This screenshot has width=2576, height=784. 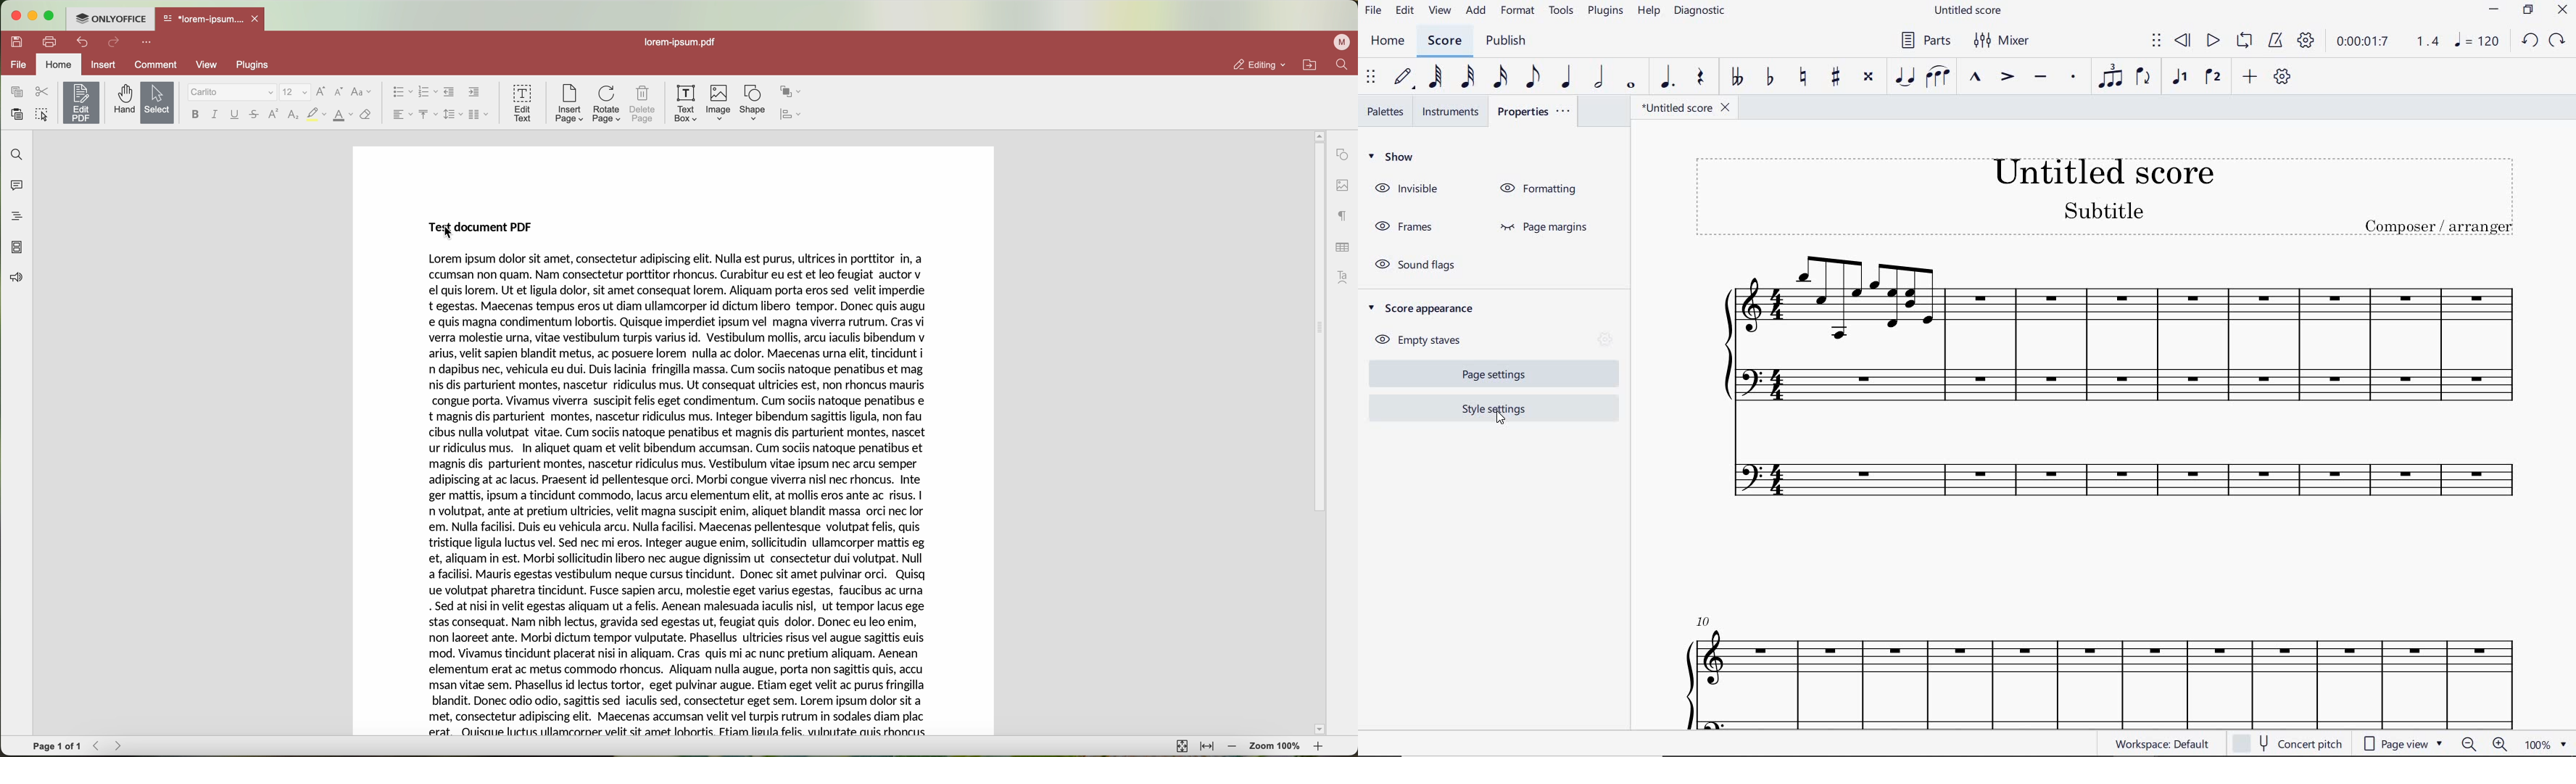 I want to click on TOGGLE NATURAL, so click(x=1806, y=76).